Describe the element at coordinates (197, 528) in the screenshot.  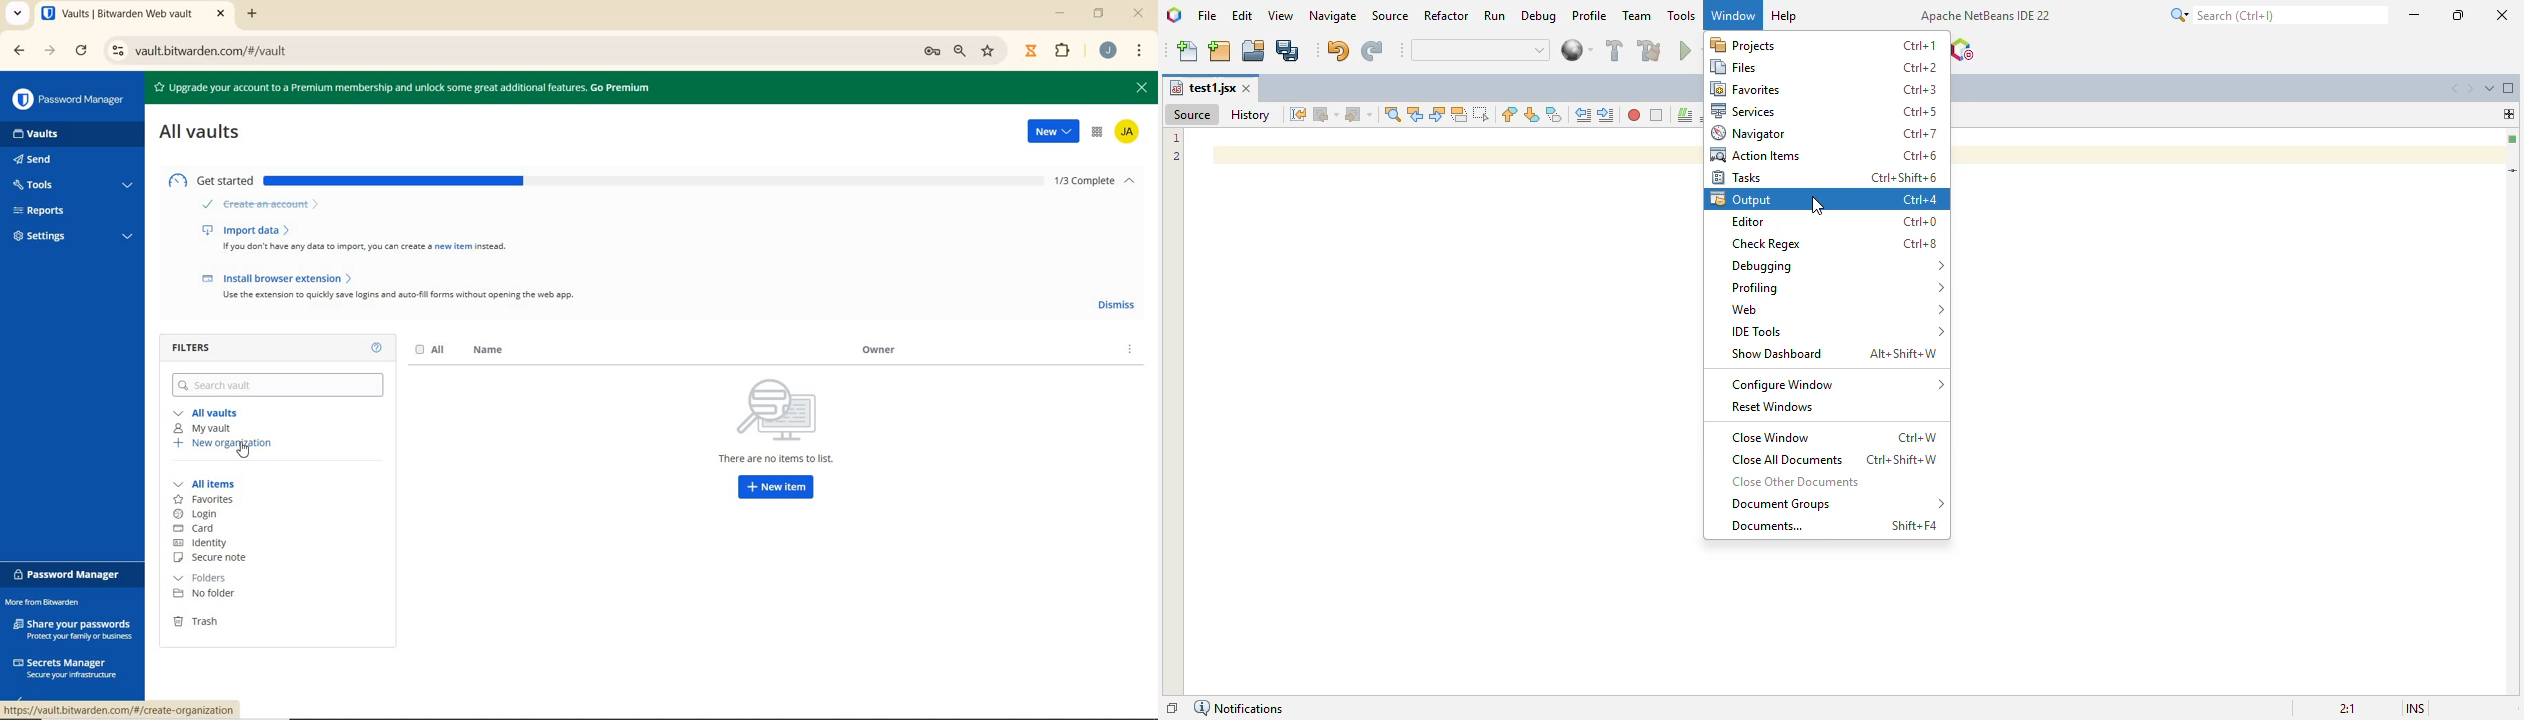
I see `card` at that location.